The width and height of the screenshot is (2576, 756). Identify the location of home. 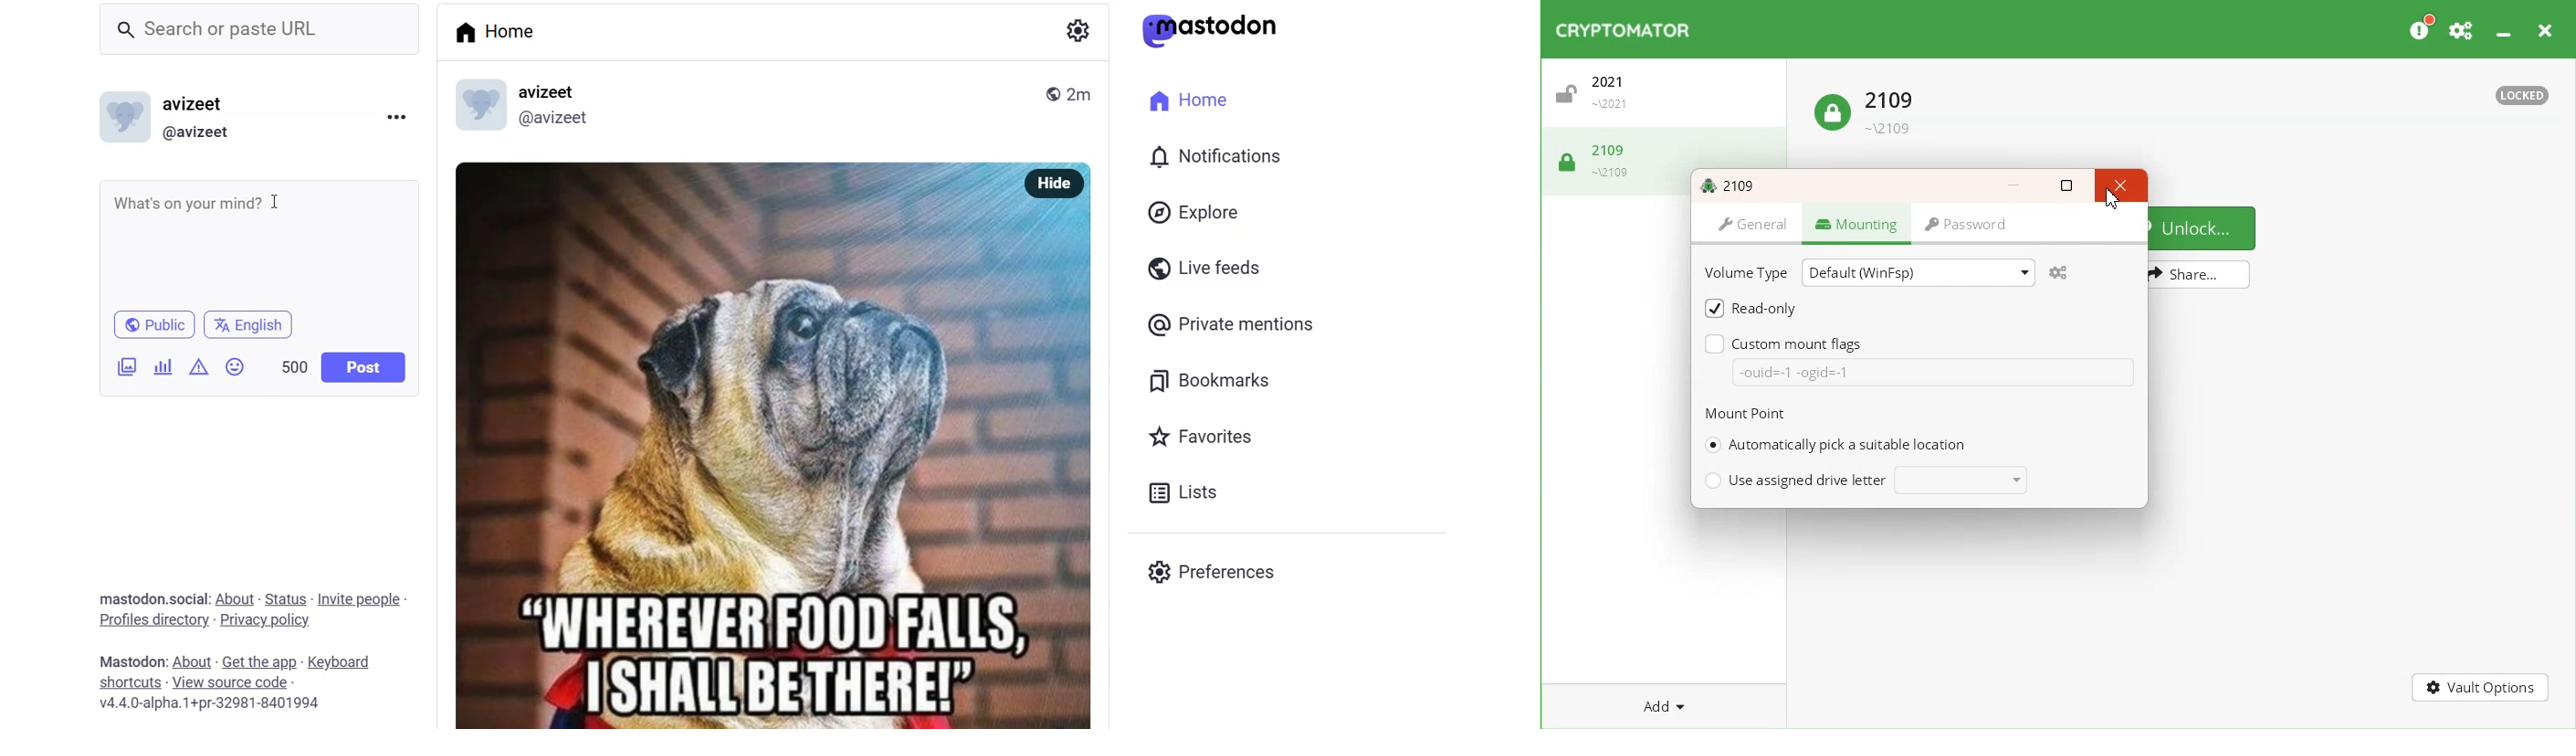
(1199, 104).